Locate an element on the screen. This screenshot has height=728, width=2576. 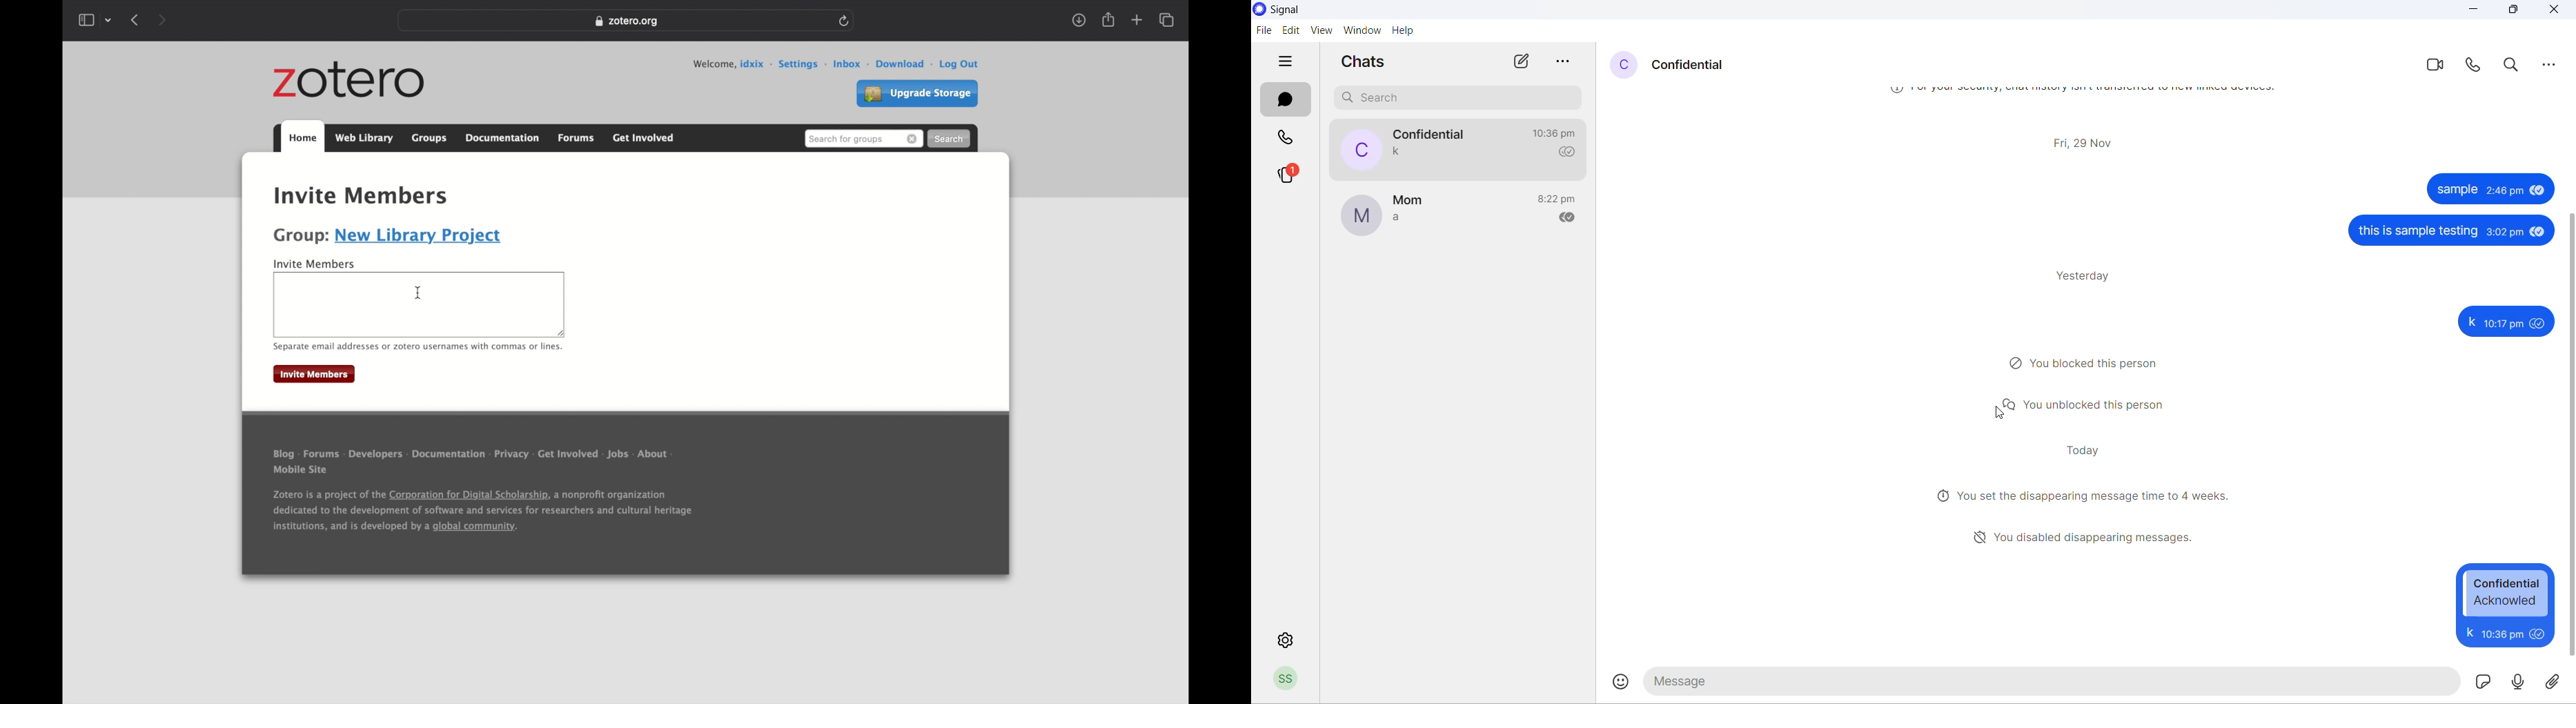
voice call is located at coordinates (2477, 62).